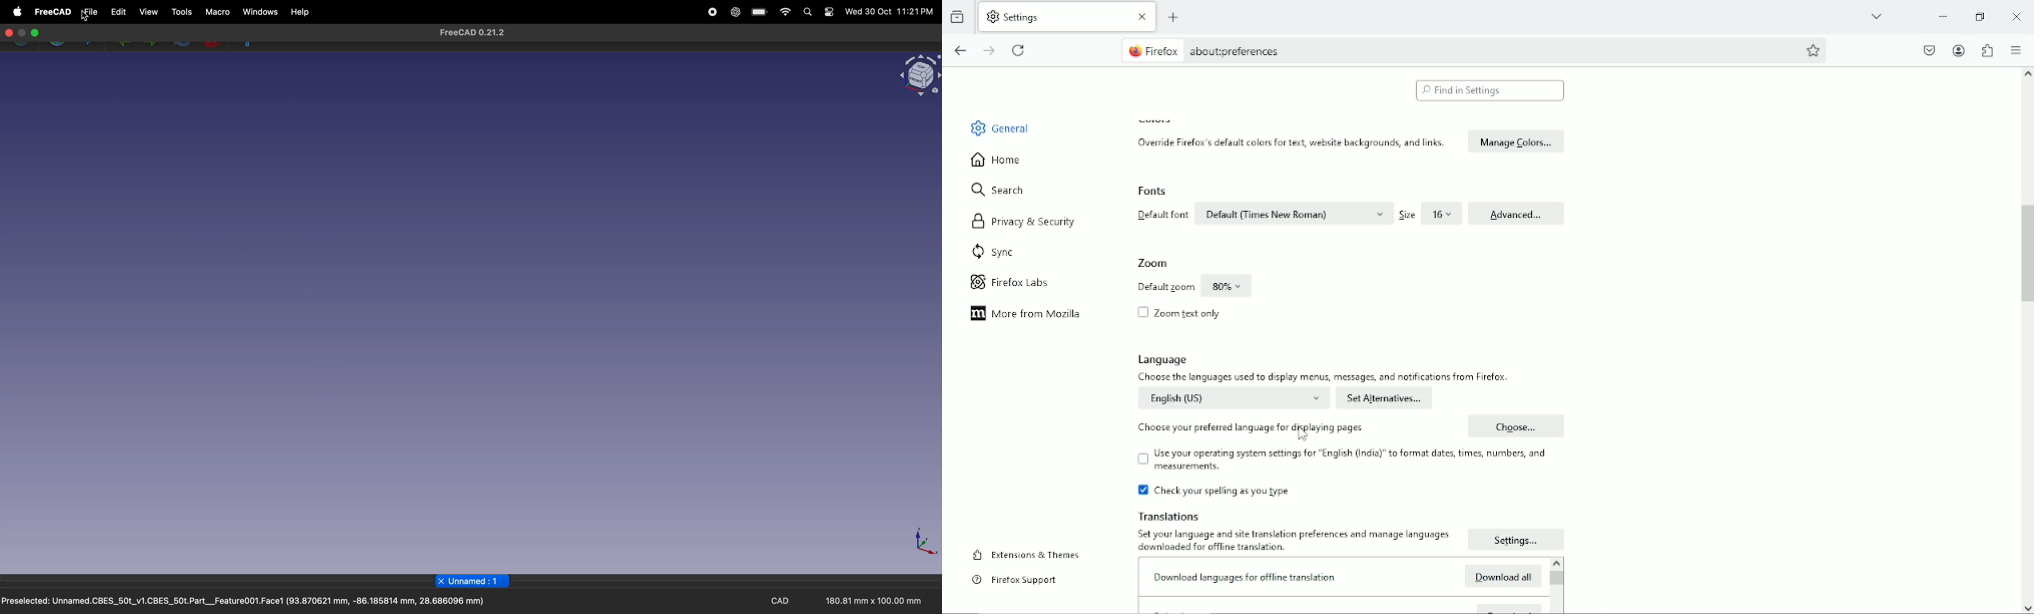  I want to click on Default zoom: 80%, so click(1193, 287).